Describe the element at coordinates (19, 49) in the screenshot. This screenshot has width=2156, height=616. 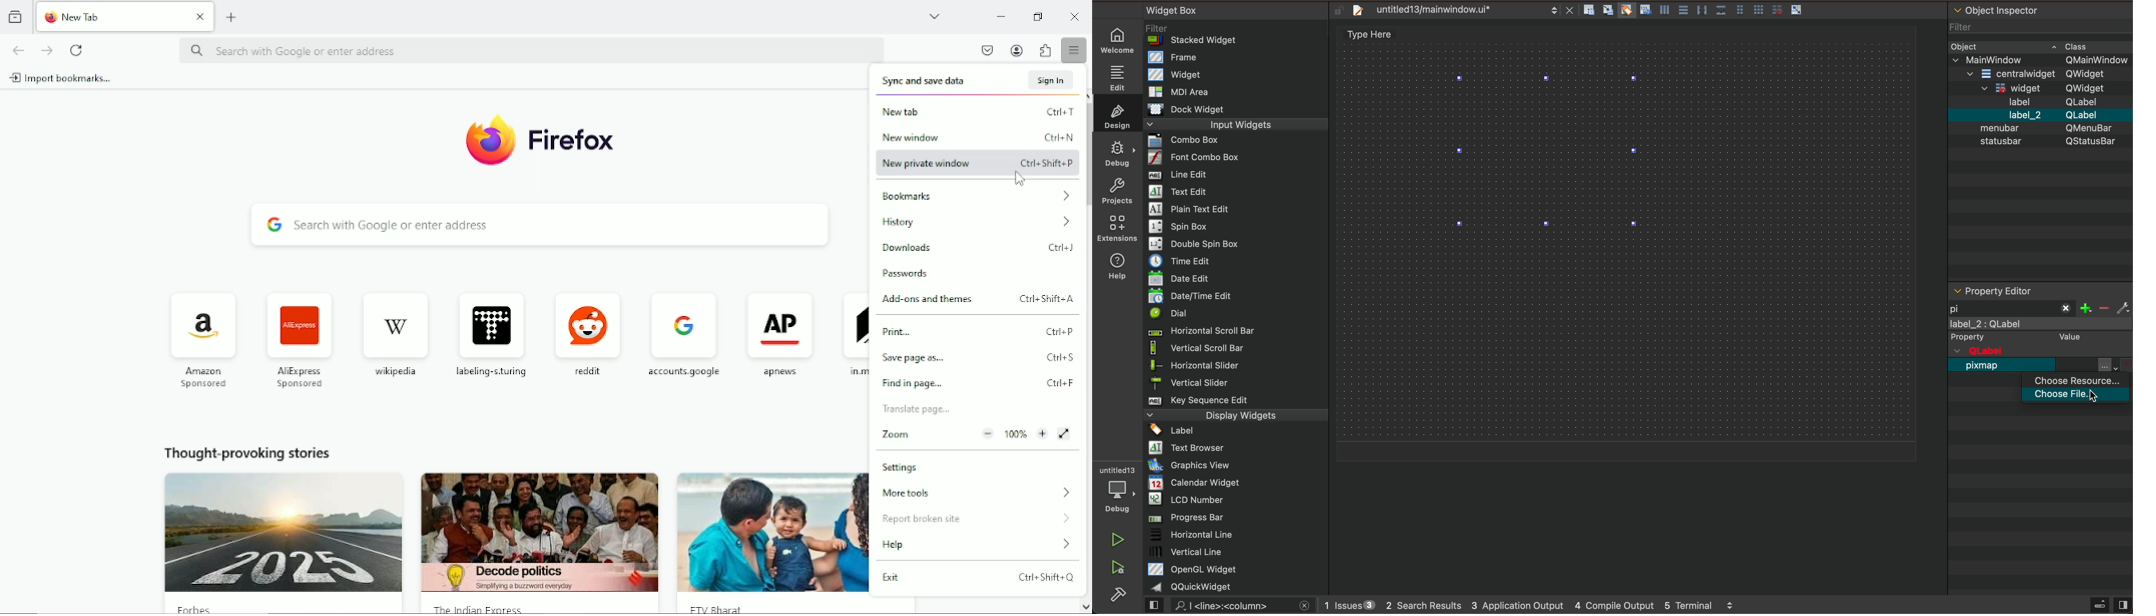
I see `go back` at that location.